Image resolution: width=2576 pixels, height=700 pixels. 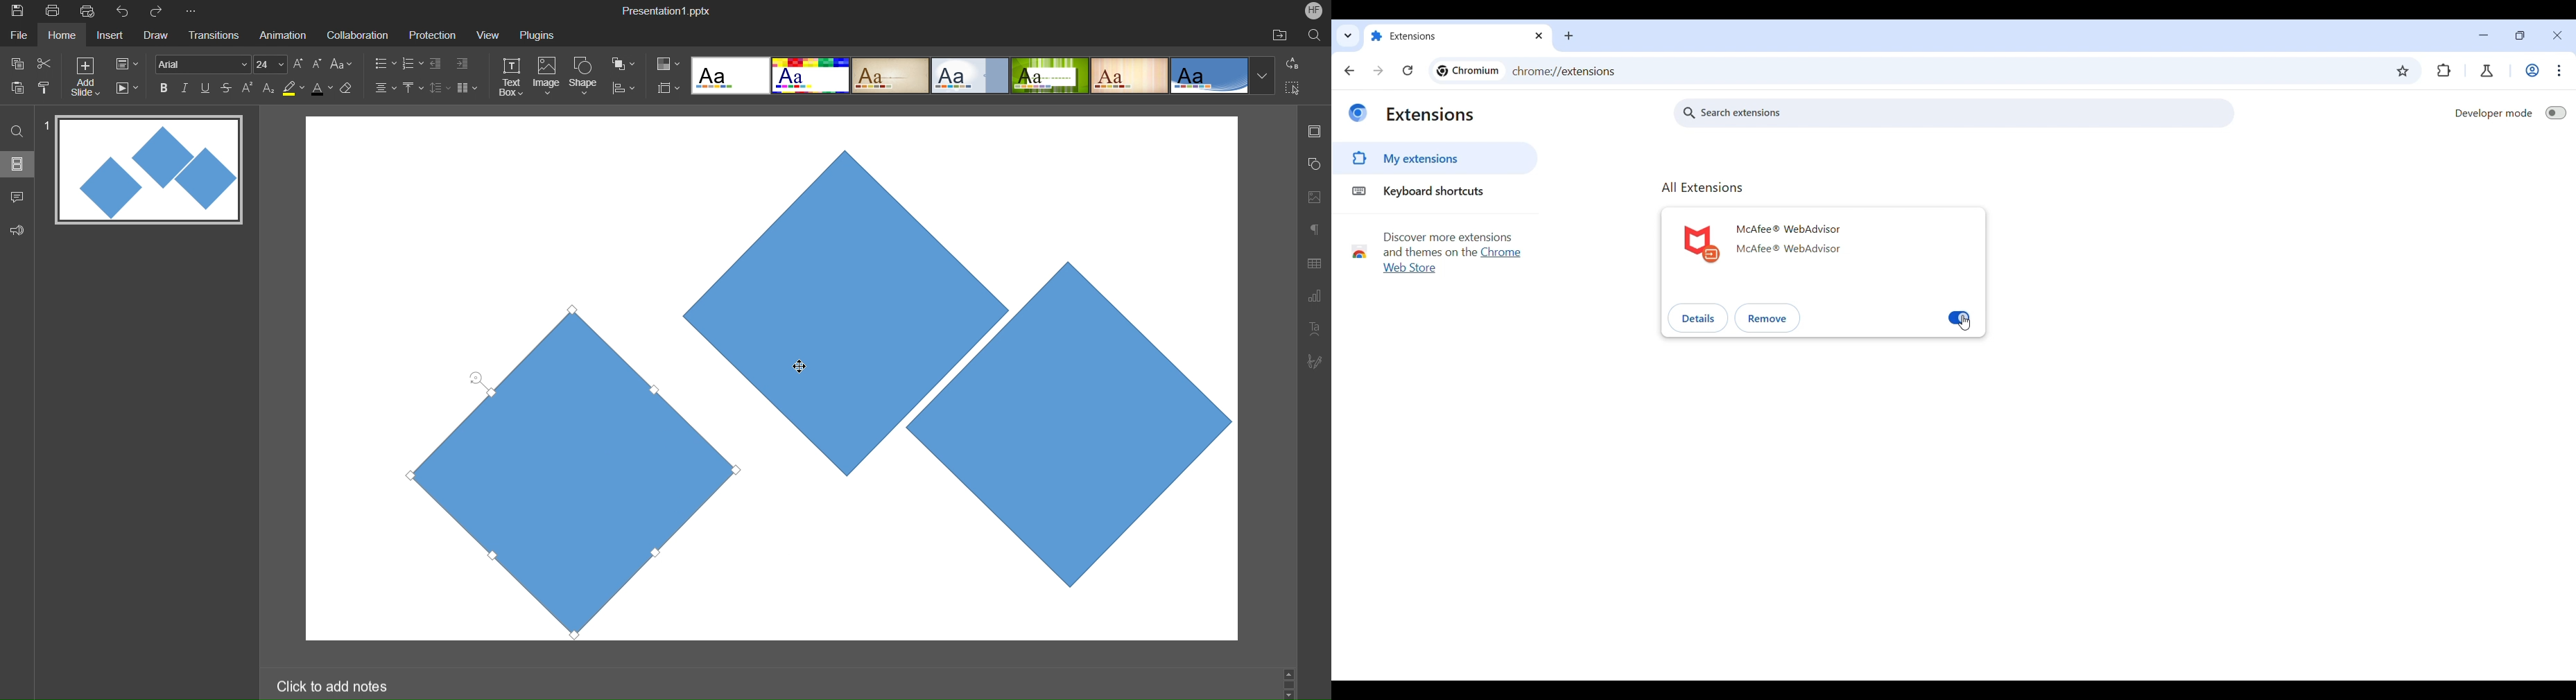 I want to click on Reload page, so click(x=1408, y=70).